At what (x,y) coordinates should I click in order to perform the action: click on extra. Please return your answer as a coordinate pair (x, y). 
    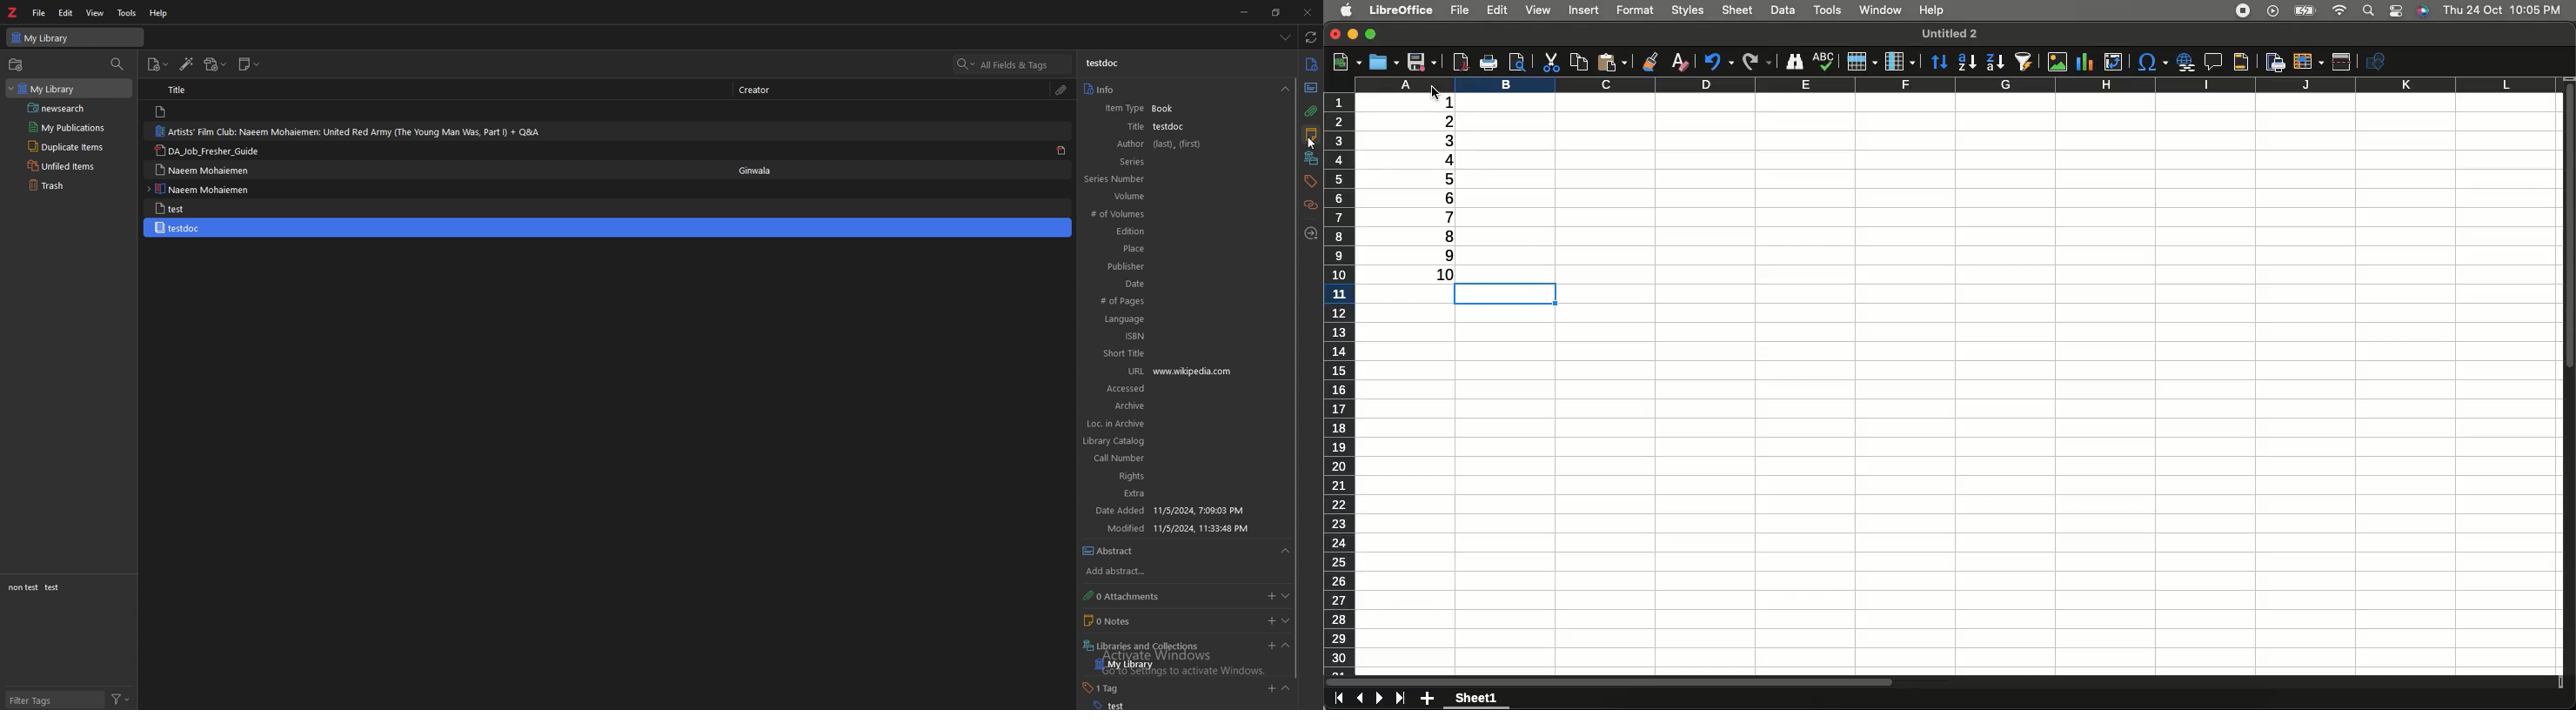
    Looking at the image, I should click on (1182, 495).